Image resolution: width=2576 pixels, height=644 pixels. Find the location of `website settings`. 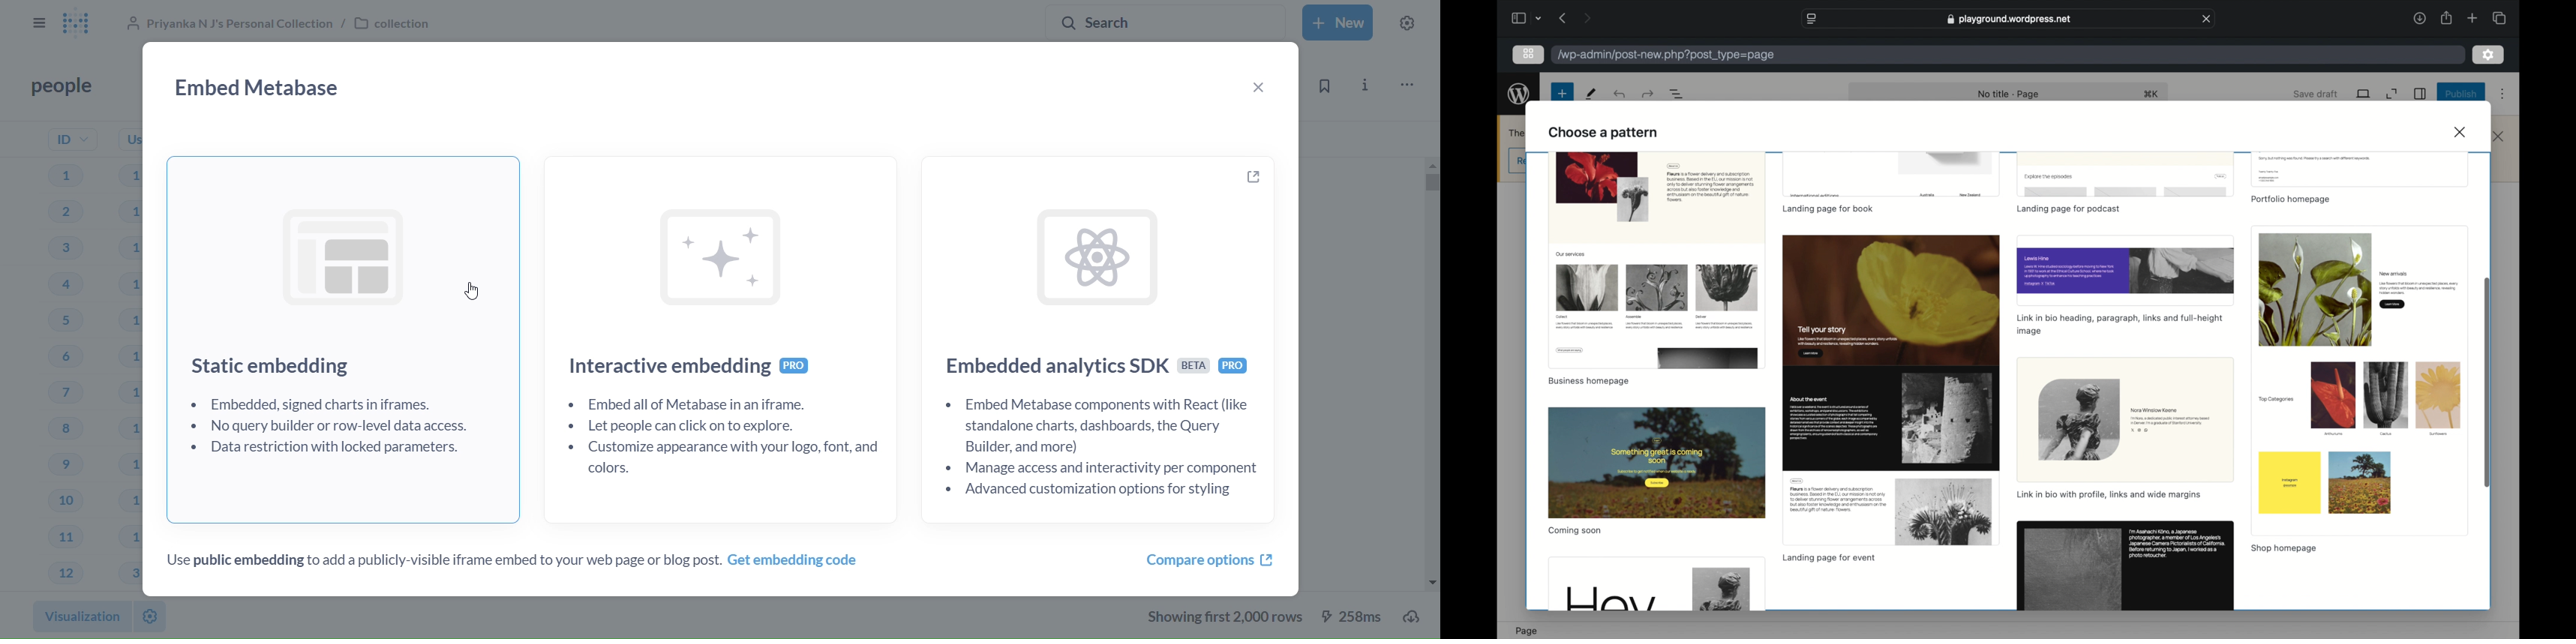

website settings is located at coordinates (1811, 19).